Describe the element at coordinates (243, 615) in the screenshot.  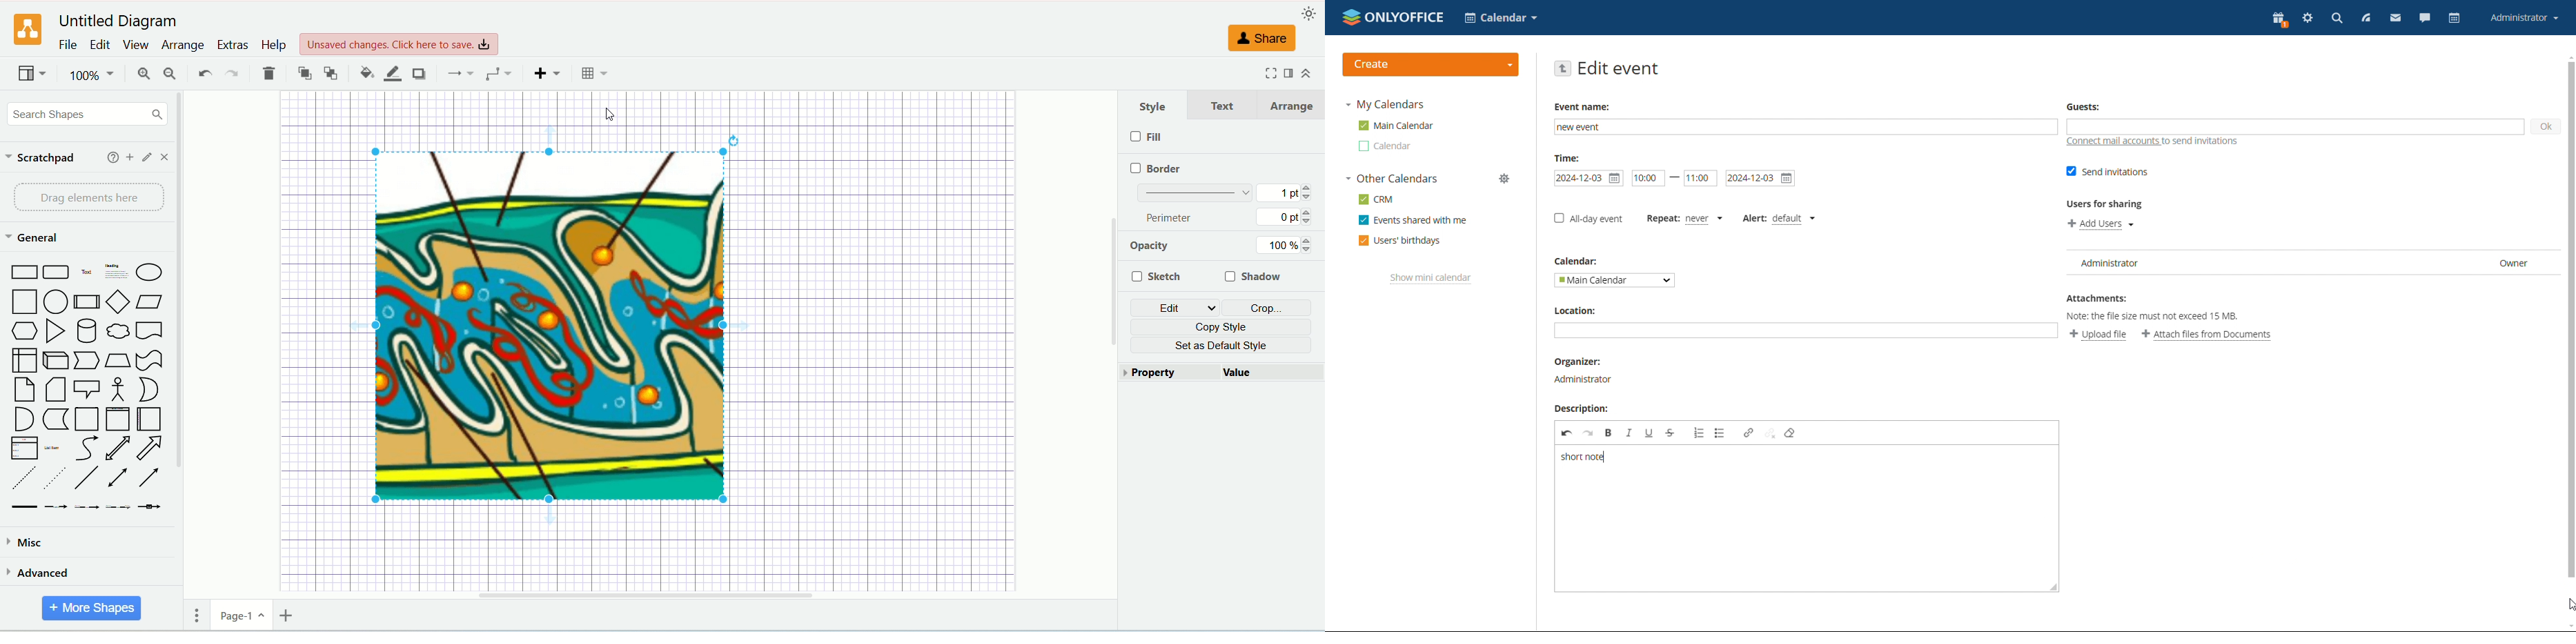
I see `page-1` at that location.